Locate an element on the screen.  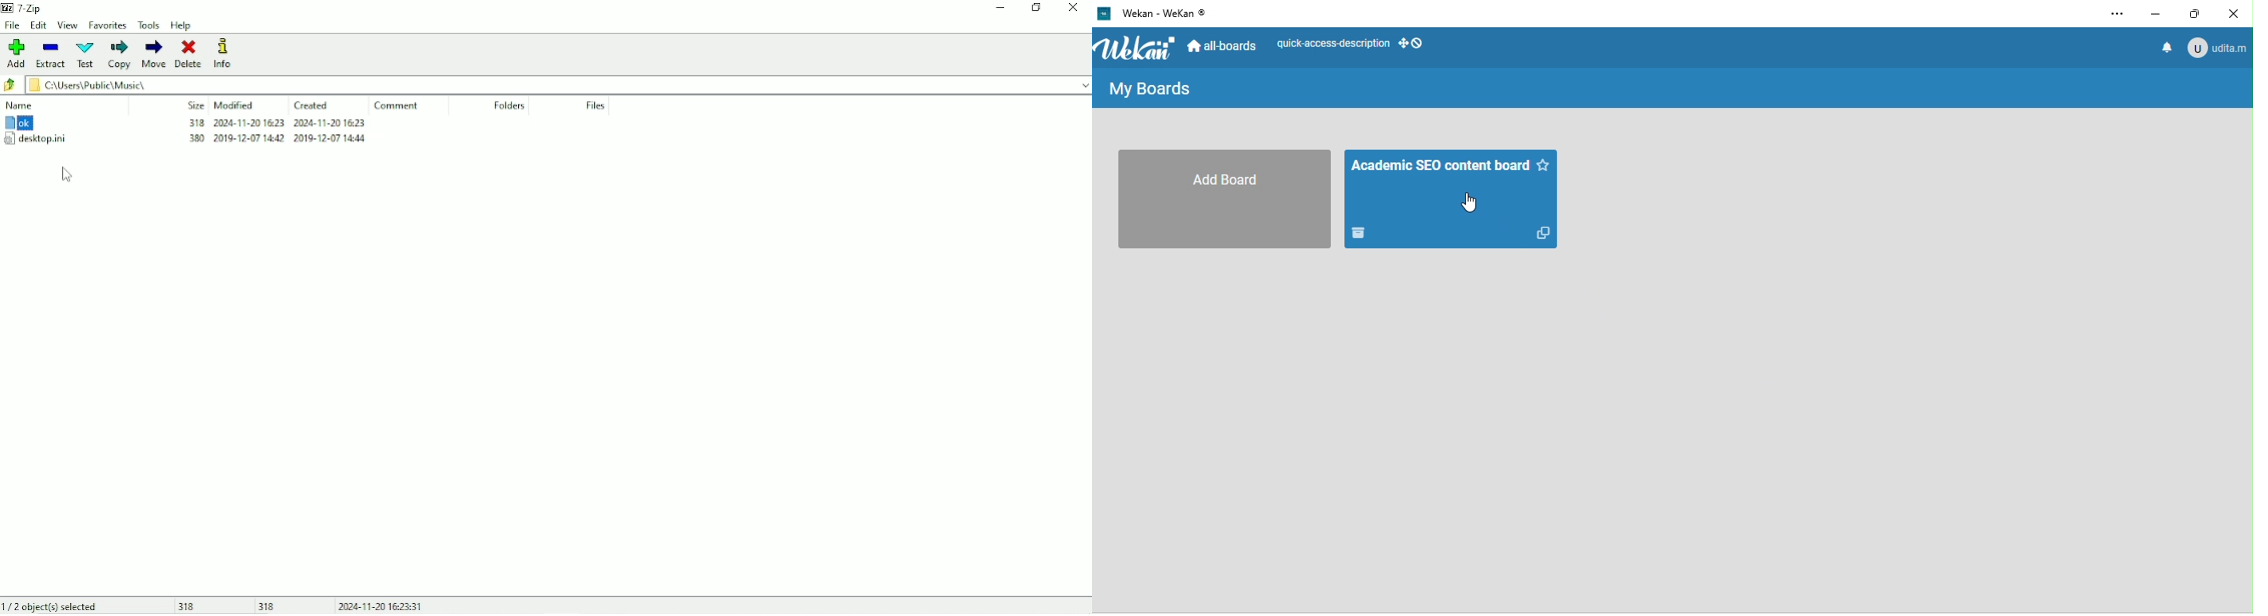
Favorites is located at coordinates (109, 25).